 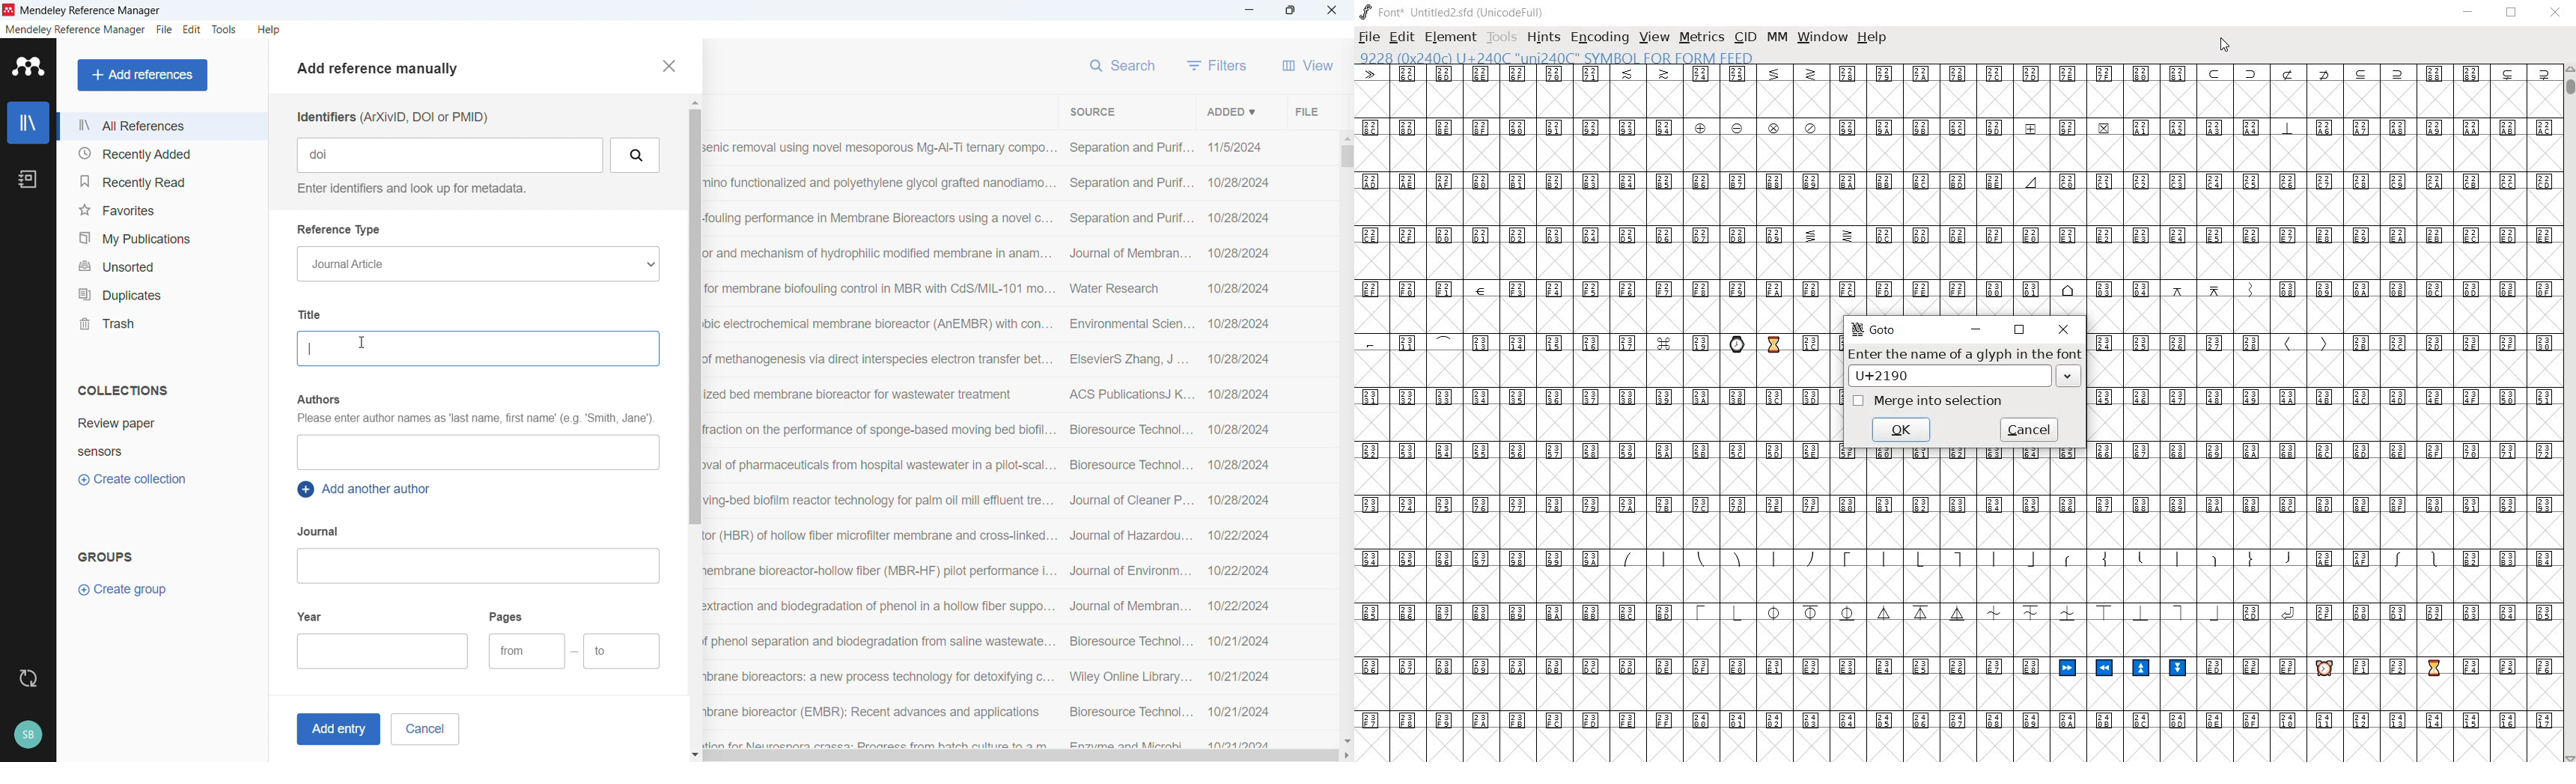 I want to click on View , so click(x=1308, y=65).